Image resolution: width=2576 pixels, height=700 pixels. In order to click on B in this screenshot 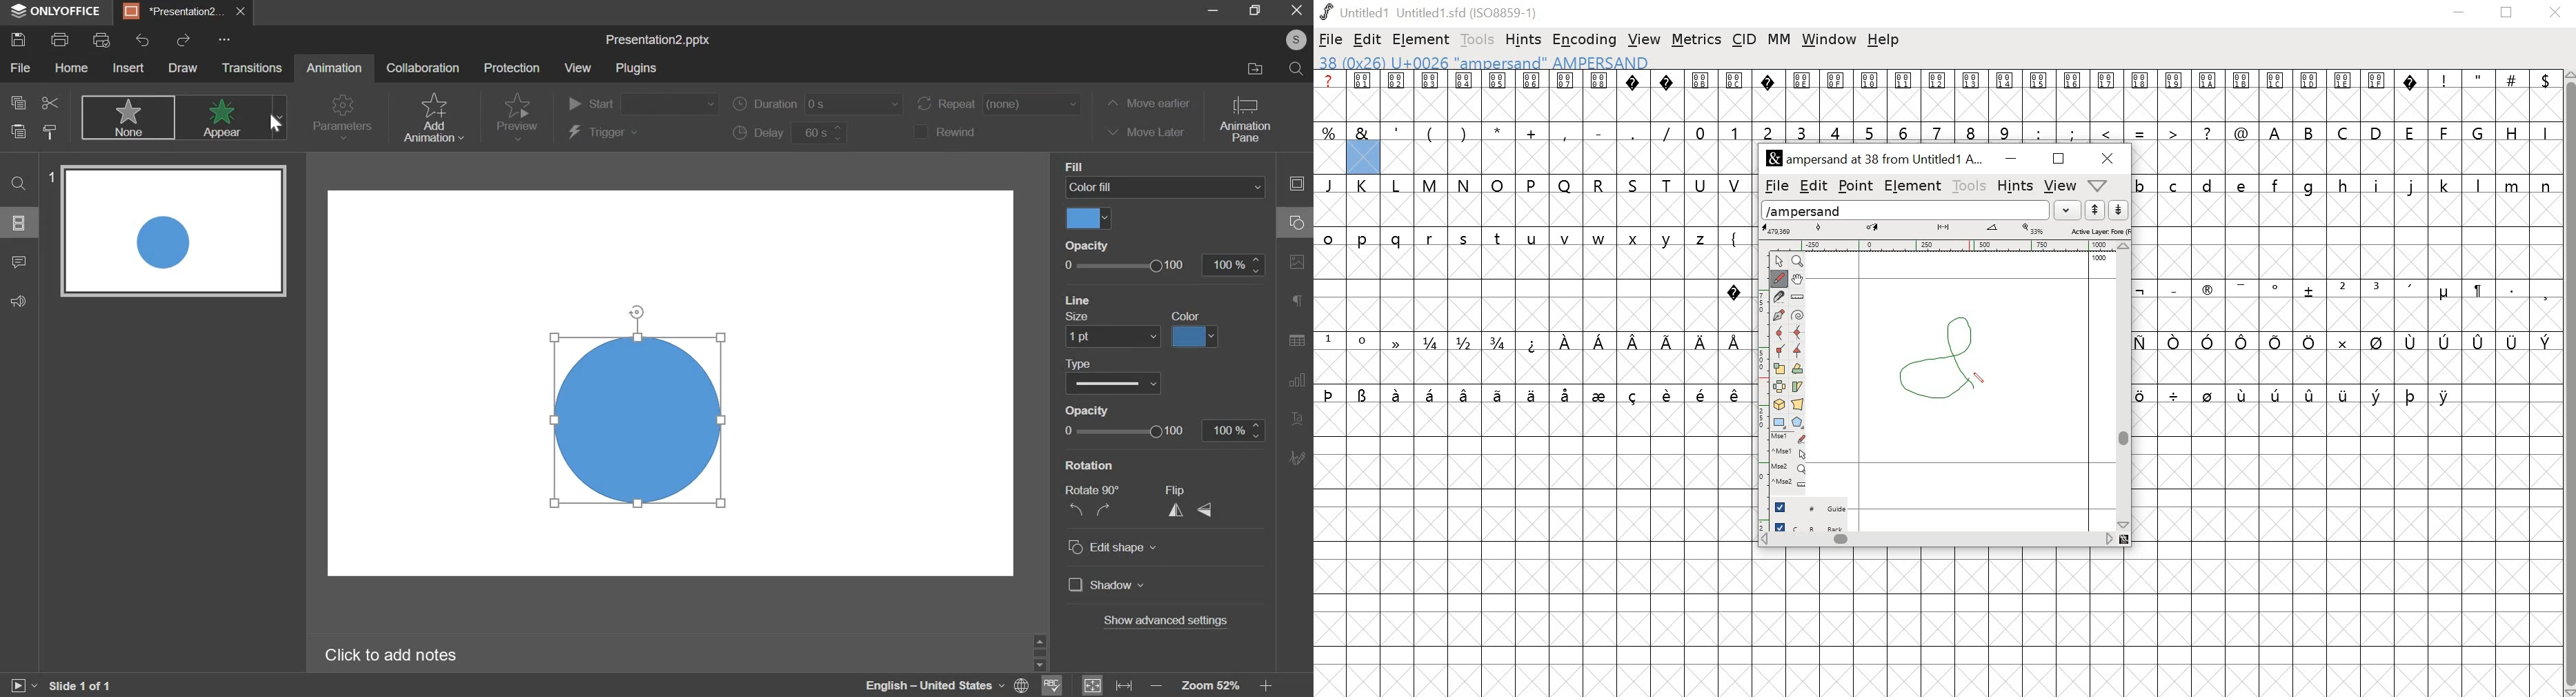, I will do `click(2310, 132)`.